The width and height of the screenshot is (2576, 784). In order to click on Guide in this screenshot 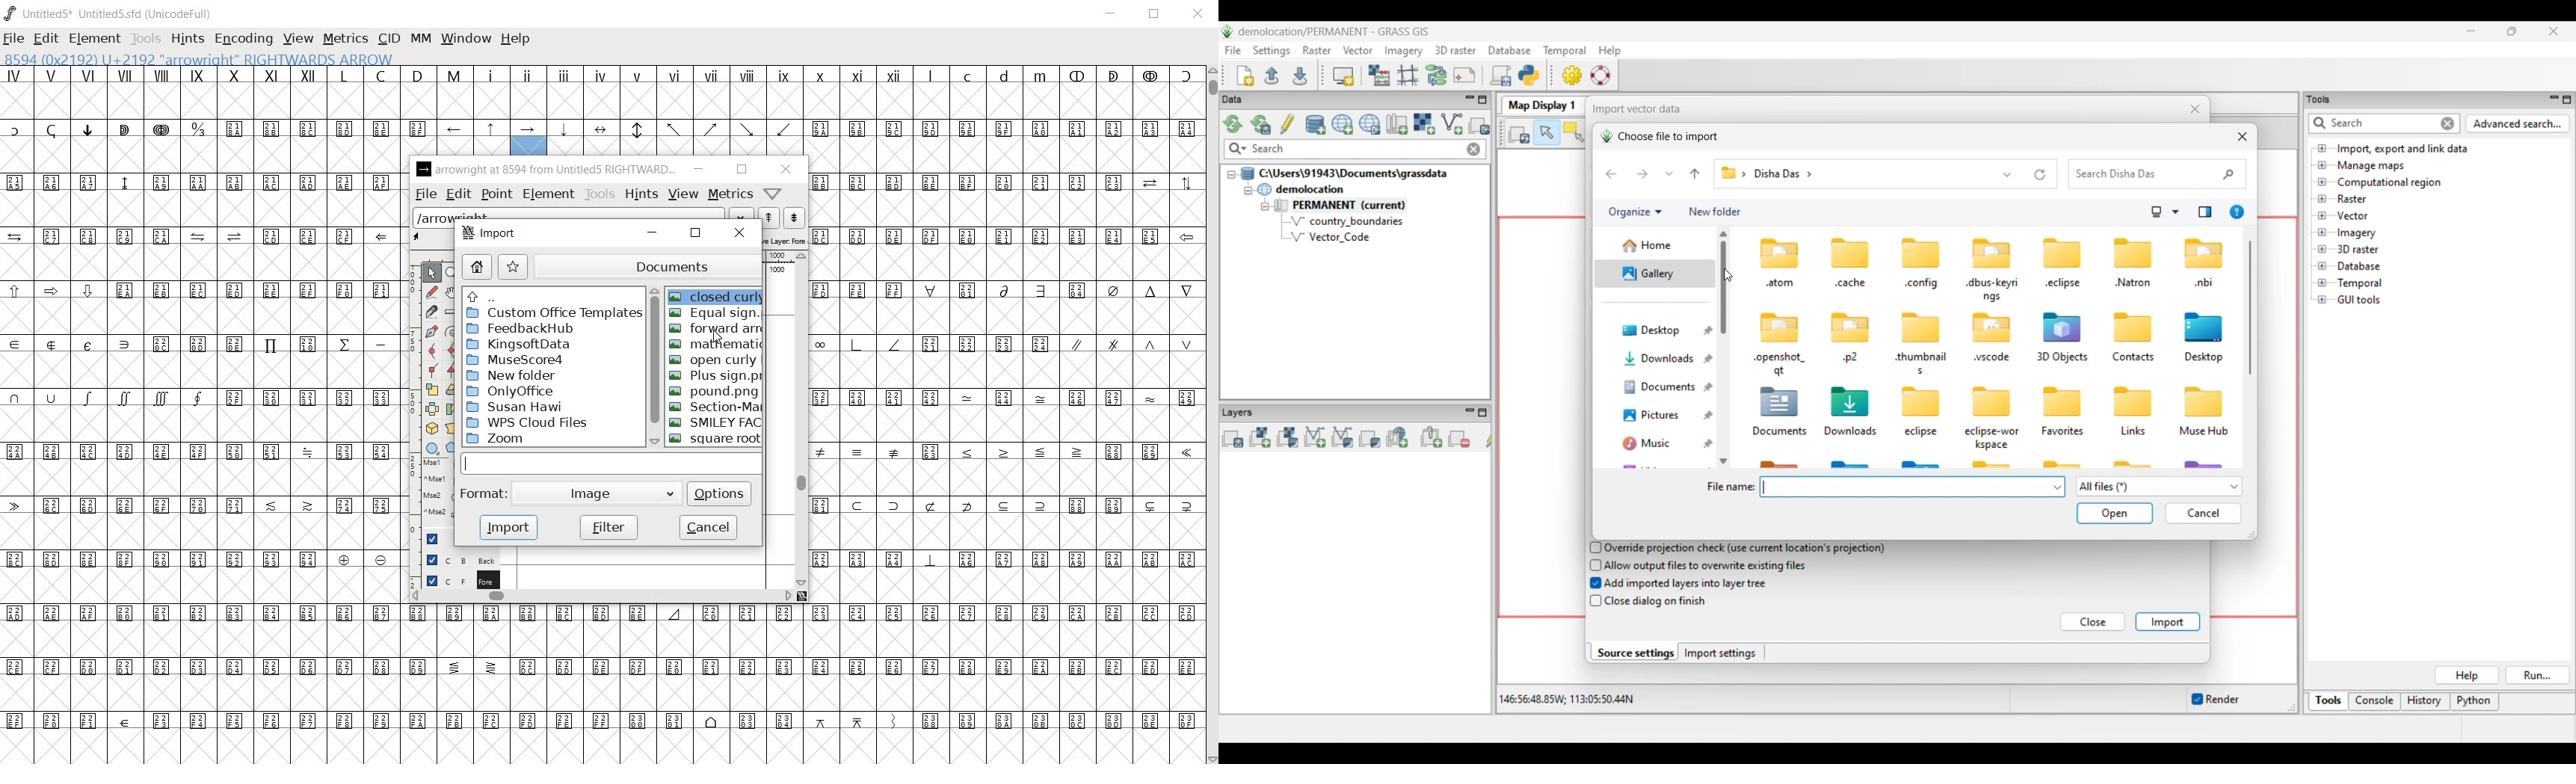, I will do `click(430, 538)`.